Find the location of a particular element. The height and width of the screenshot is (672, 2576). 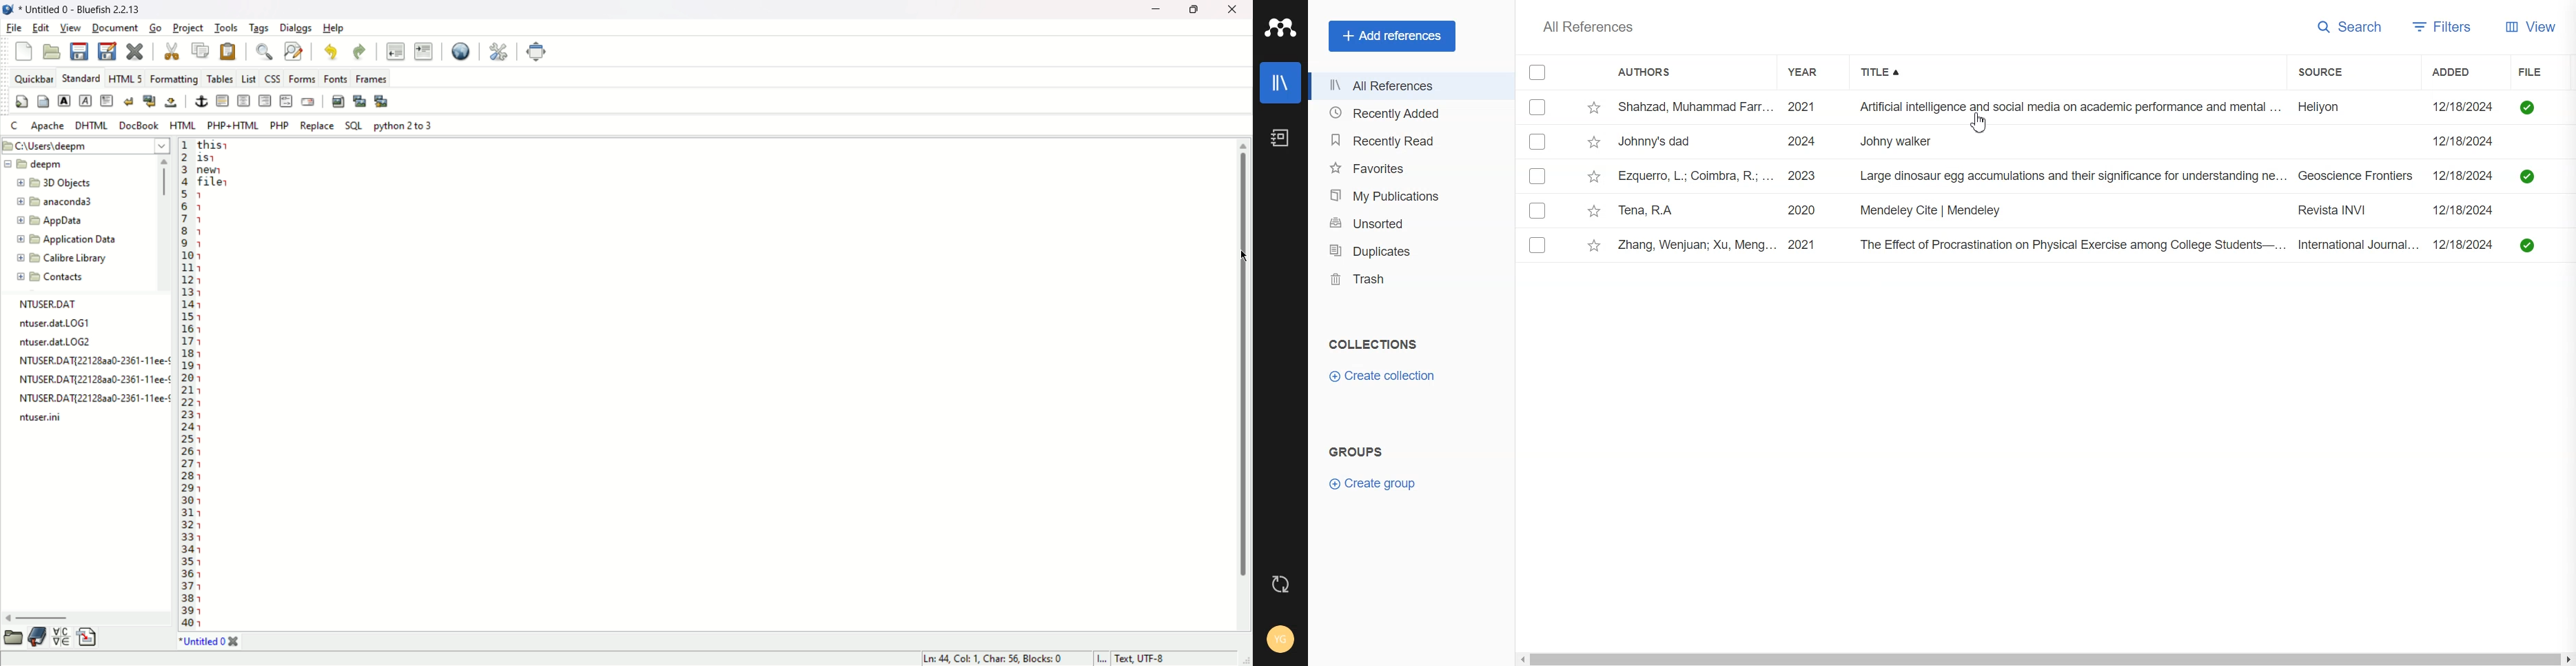

v Zhang, Wenjuan; Xu, Meng... 2021 The Effect of Procrastination on Physical Exercise among College Students—... International Journal... 12/18/2024 is located at coordinates (2058, 247).